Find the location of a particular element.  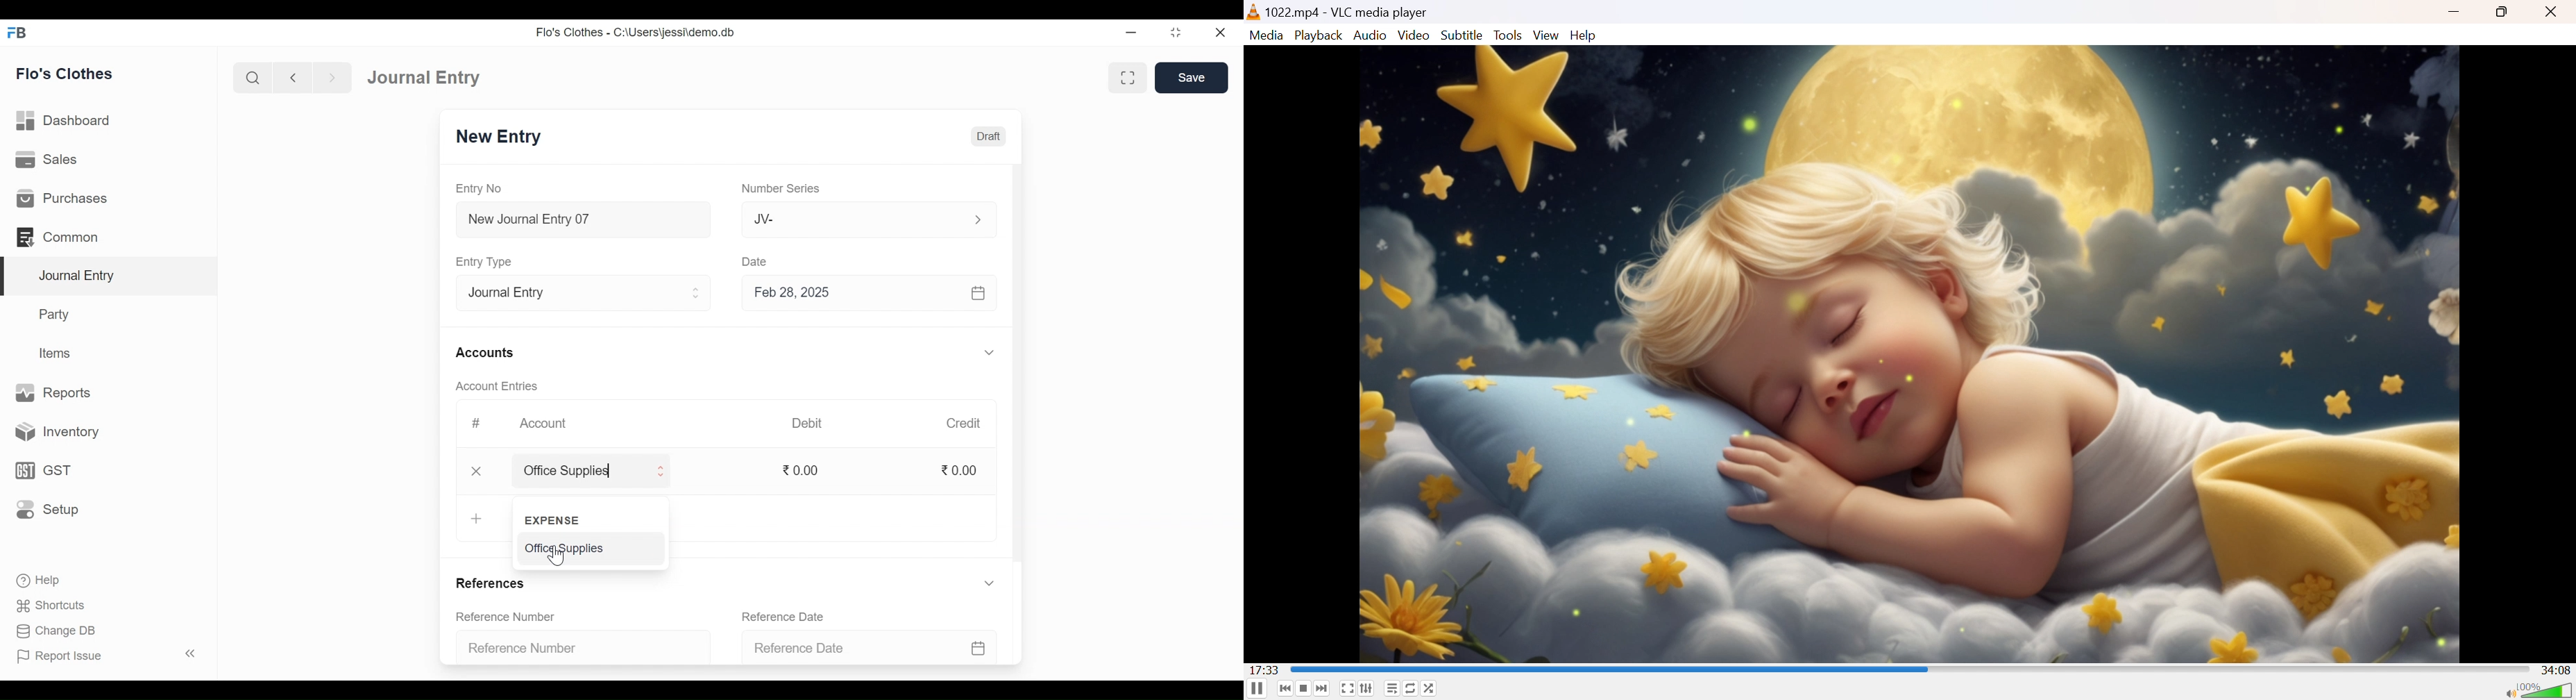

Account Entries is located at coordinates (496, 386).